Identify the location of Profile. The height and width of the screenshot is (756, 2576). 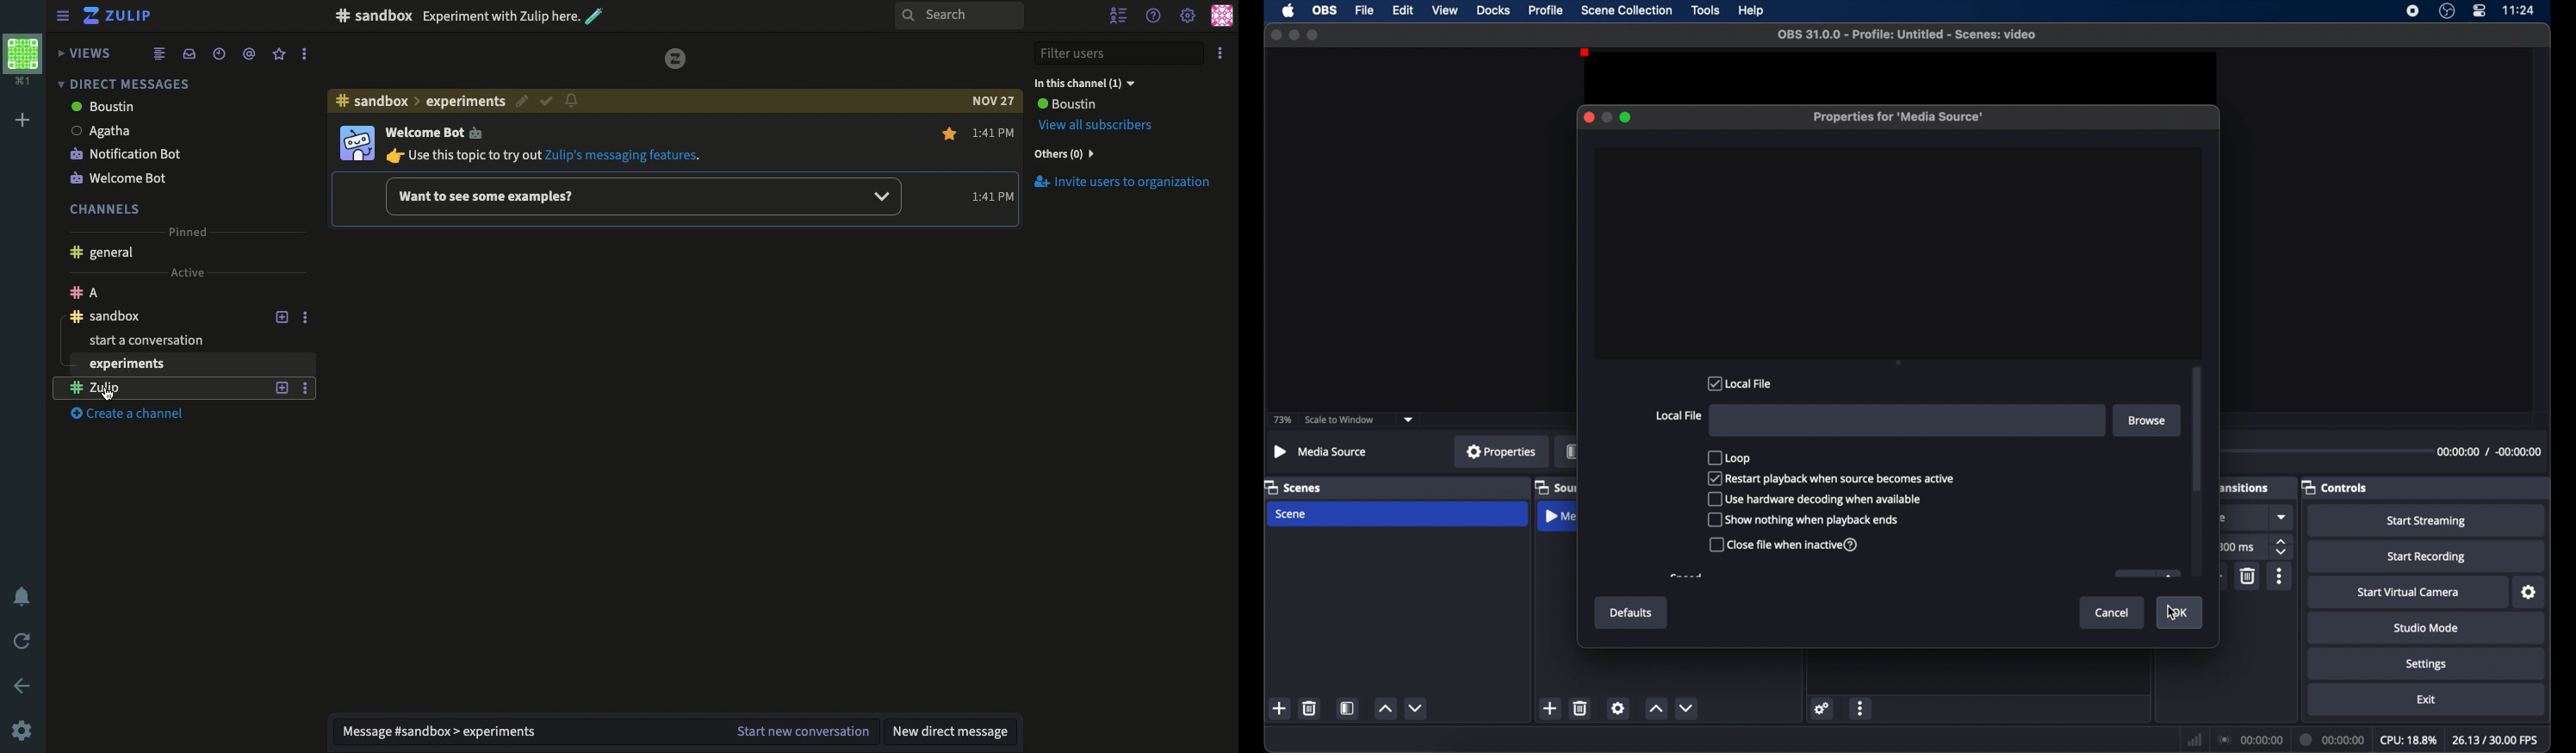
(356, 144).